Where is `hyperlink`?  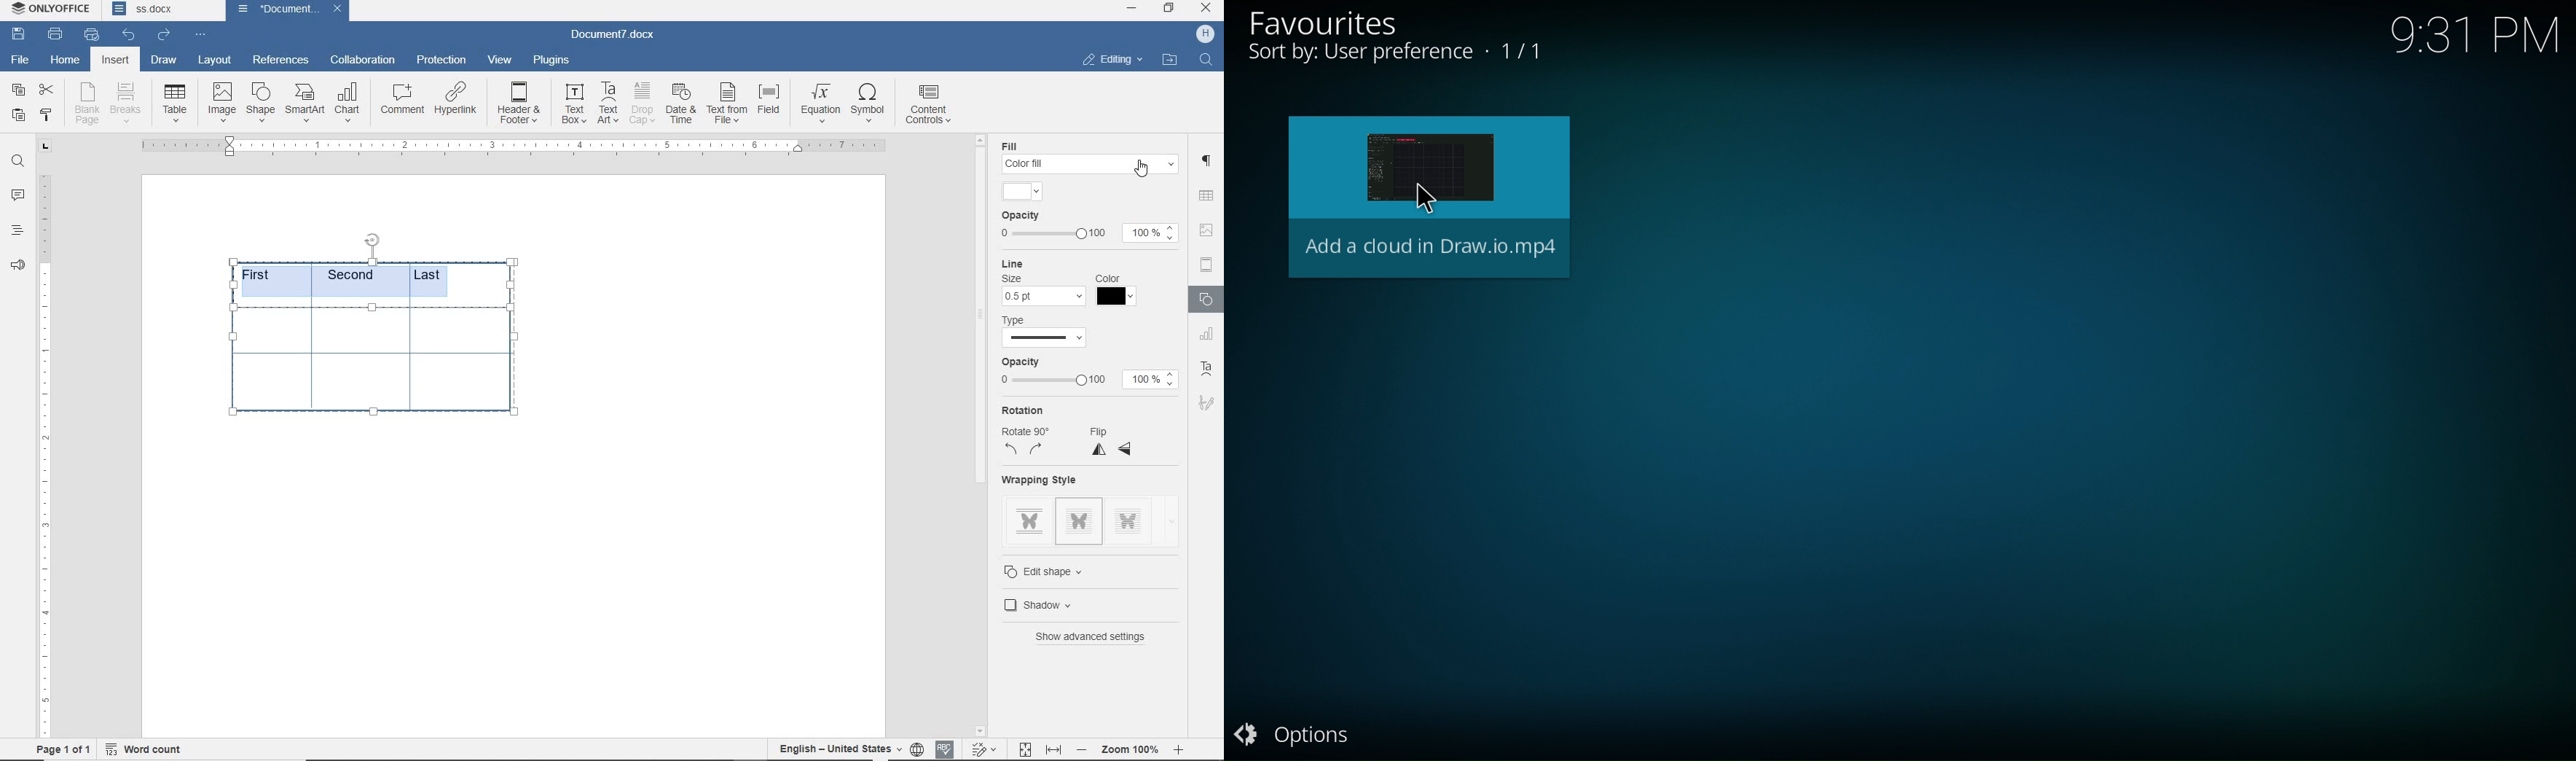
hyperlink is located at coordinates (458, 101).